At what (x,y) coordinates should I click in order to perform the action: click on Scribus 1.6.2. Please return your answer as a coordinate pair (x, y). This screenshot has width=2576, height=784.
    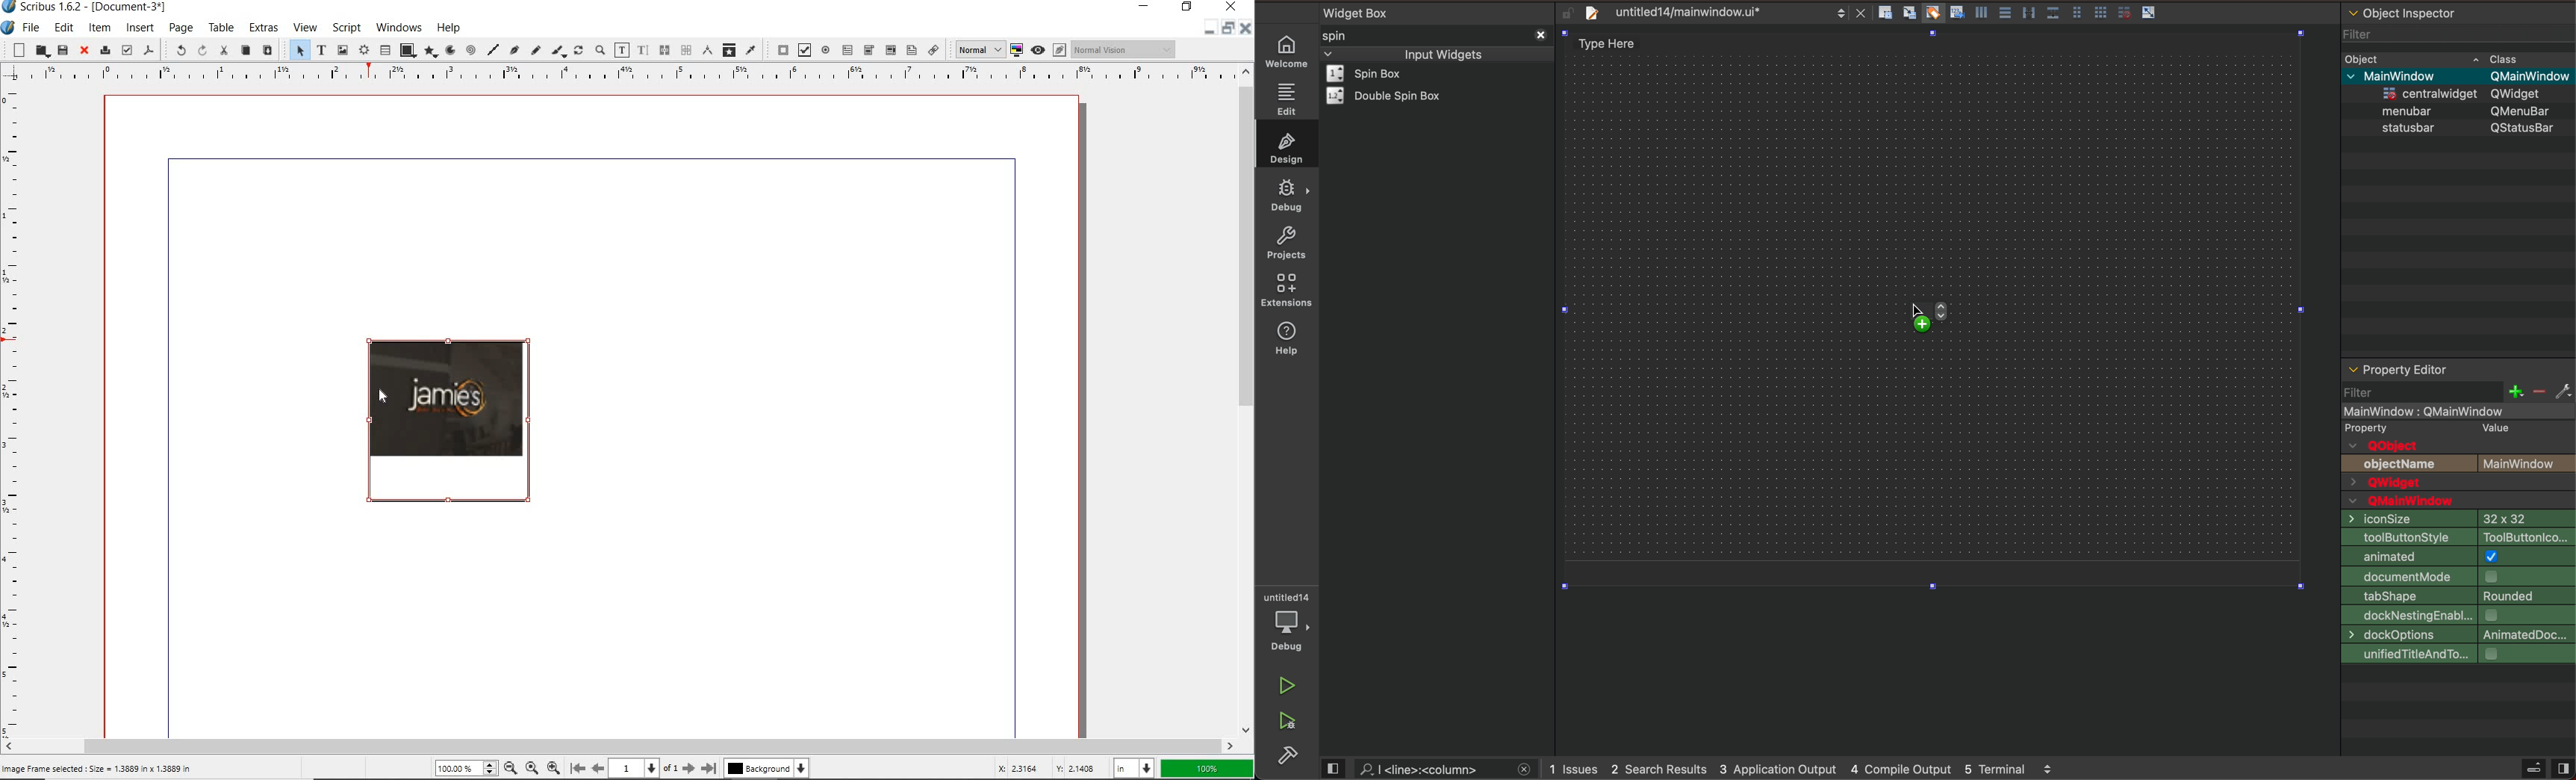
    Looking at the image, I should click on (87, 7).